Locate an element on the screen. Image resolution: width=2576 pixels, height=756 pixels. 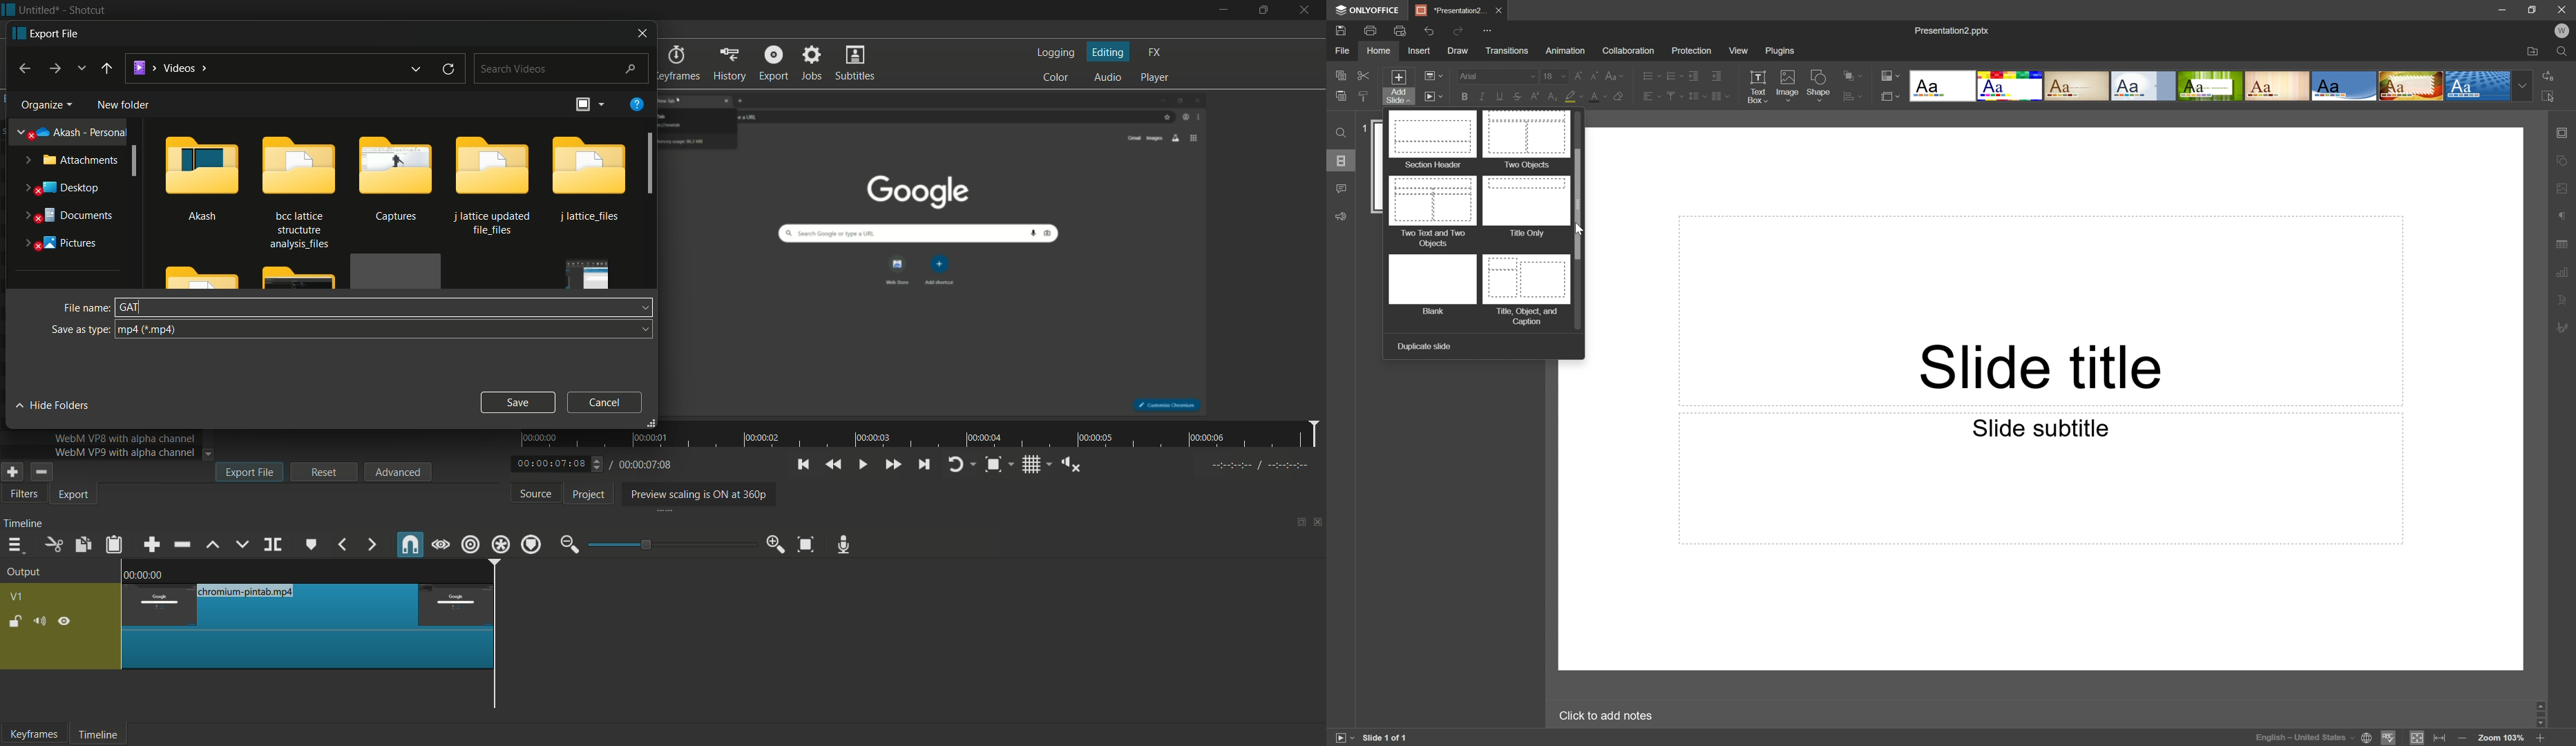
total time is located at coordinates (644, 465).